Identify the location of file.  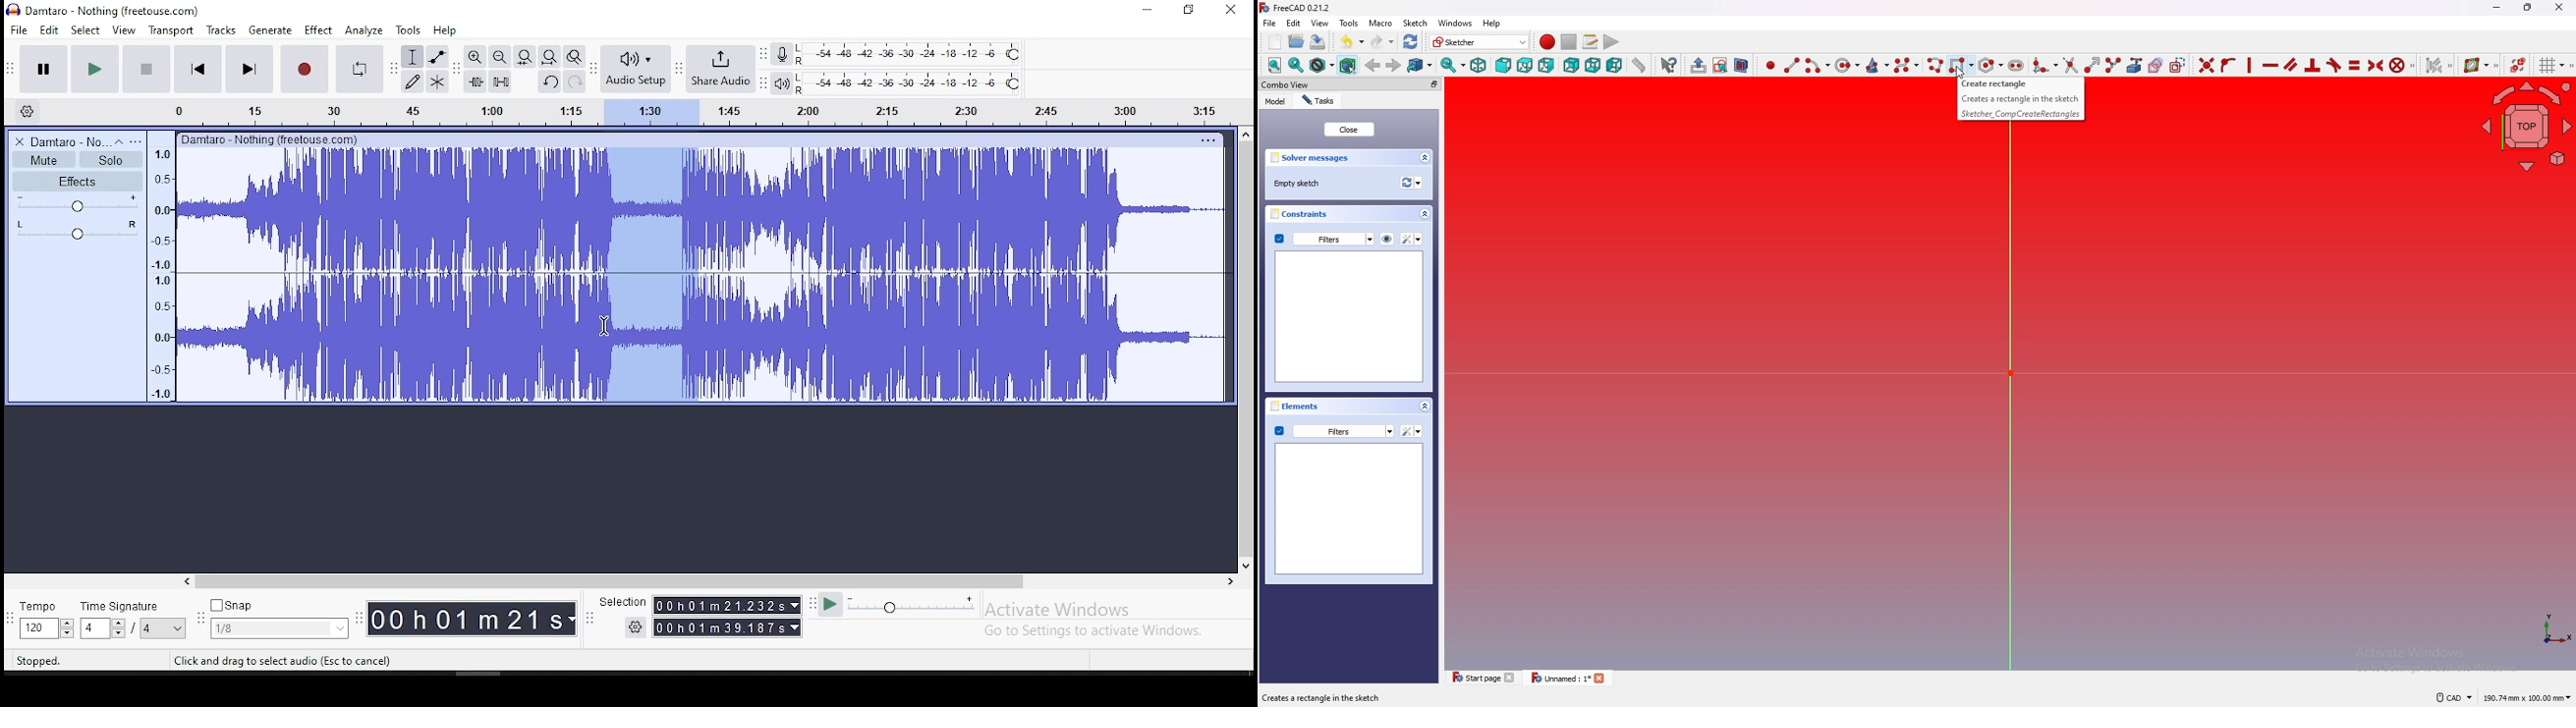
(21, 29).